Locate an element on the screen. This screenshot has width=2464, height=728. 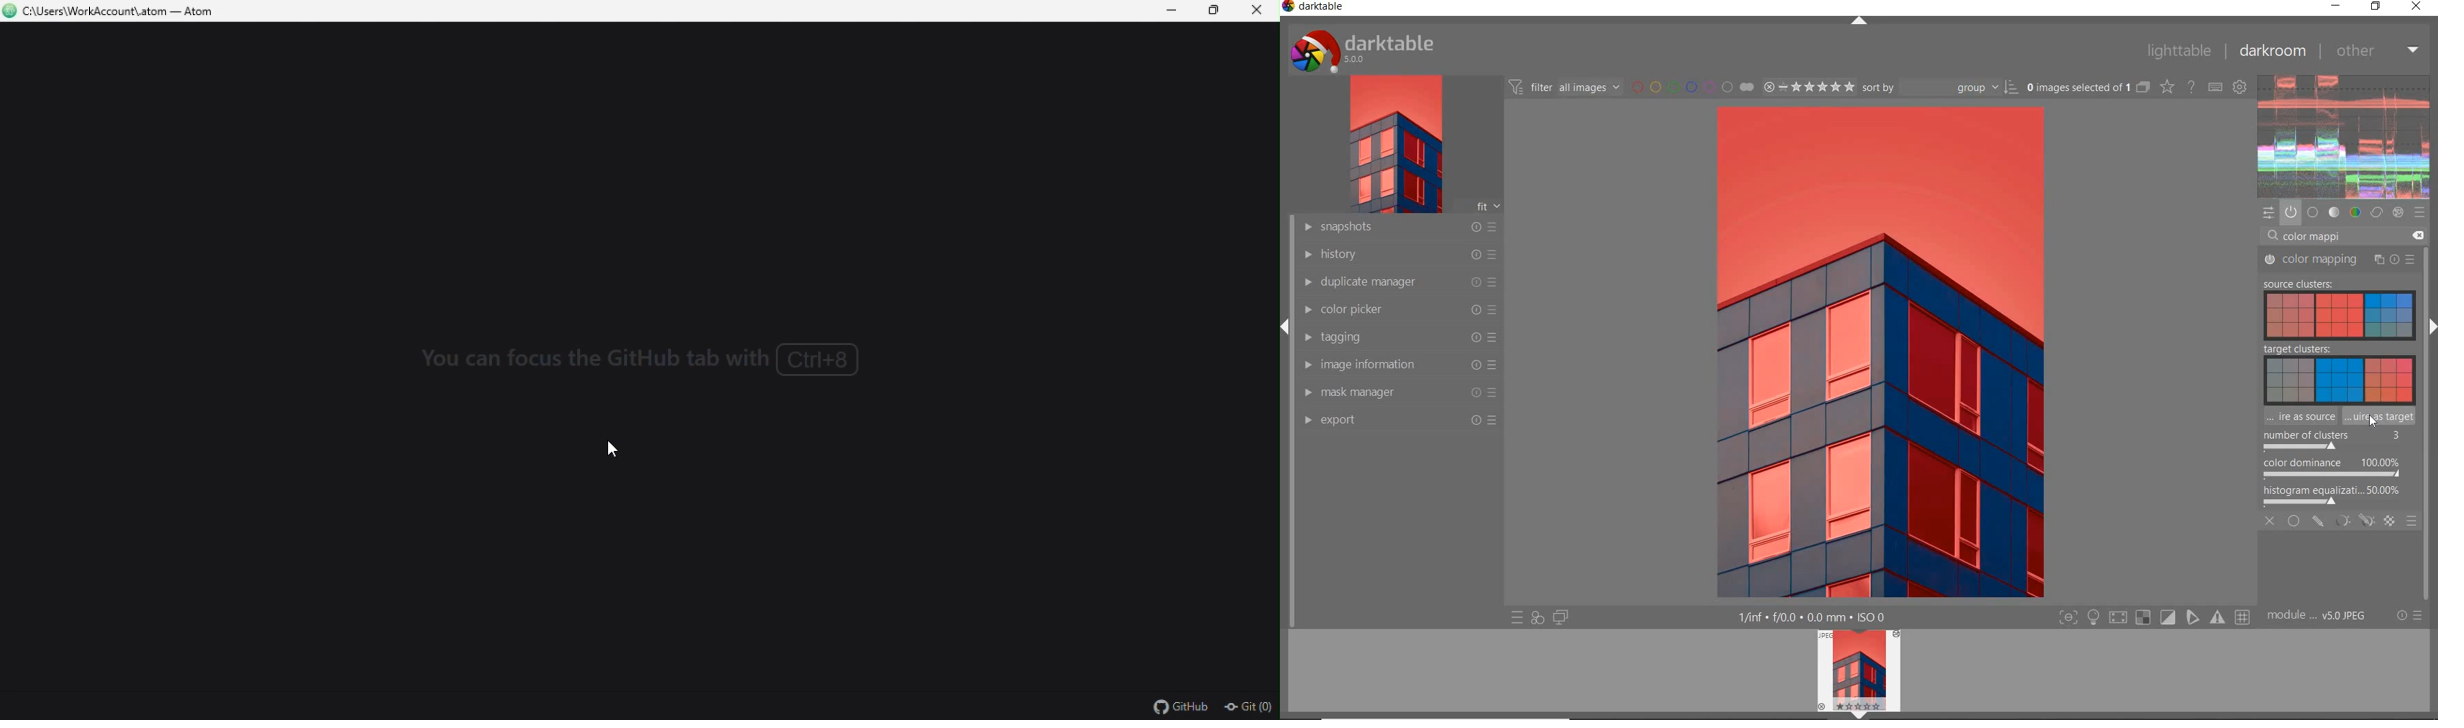
enable for online help is located at coordinates (2192, 86).